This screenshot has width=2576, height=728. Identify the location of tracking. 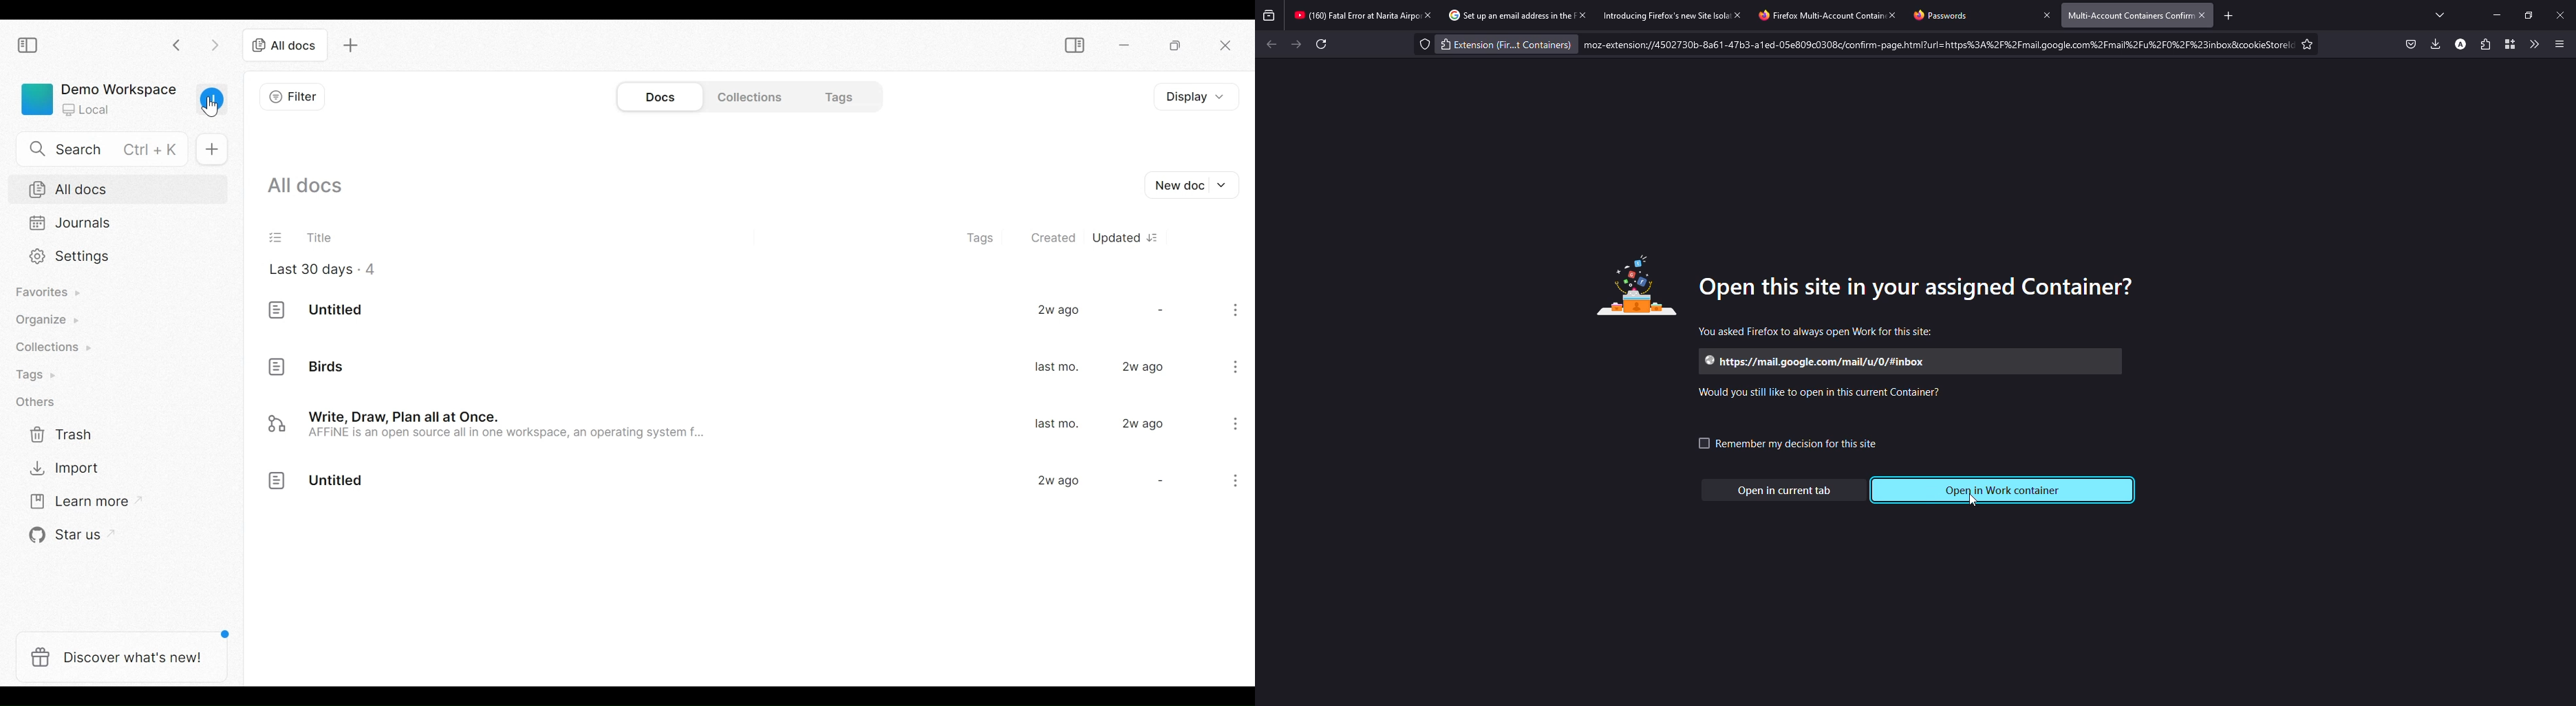
(1420, 44).